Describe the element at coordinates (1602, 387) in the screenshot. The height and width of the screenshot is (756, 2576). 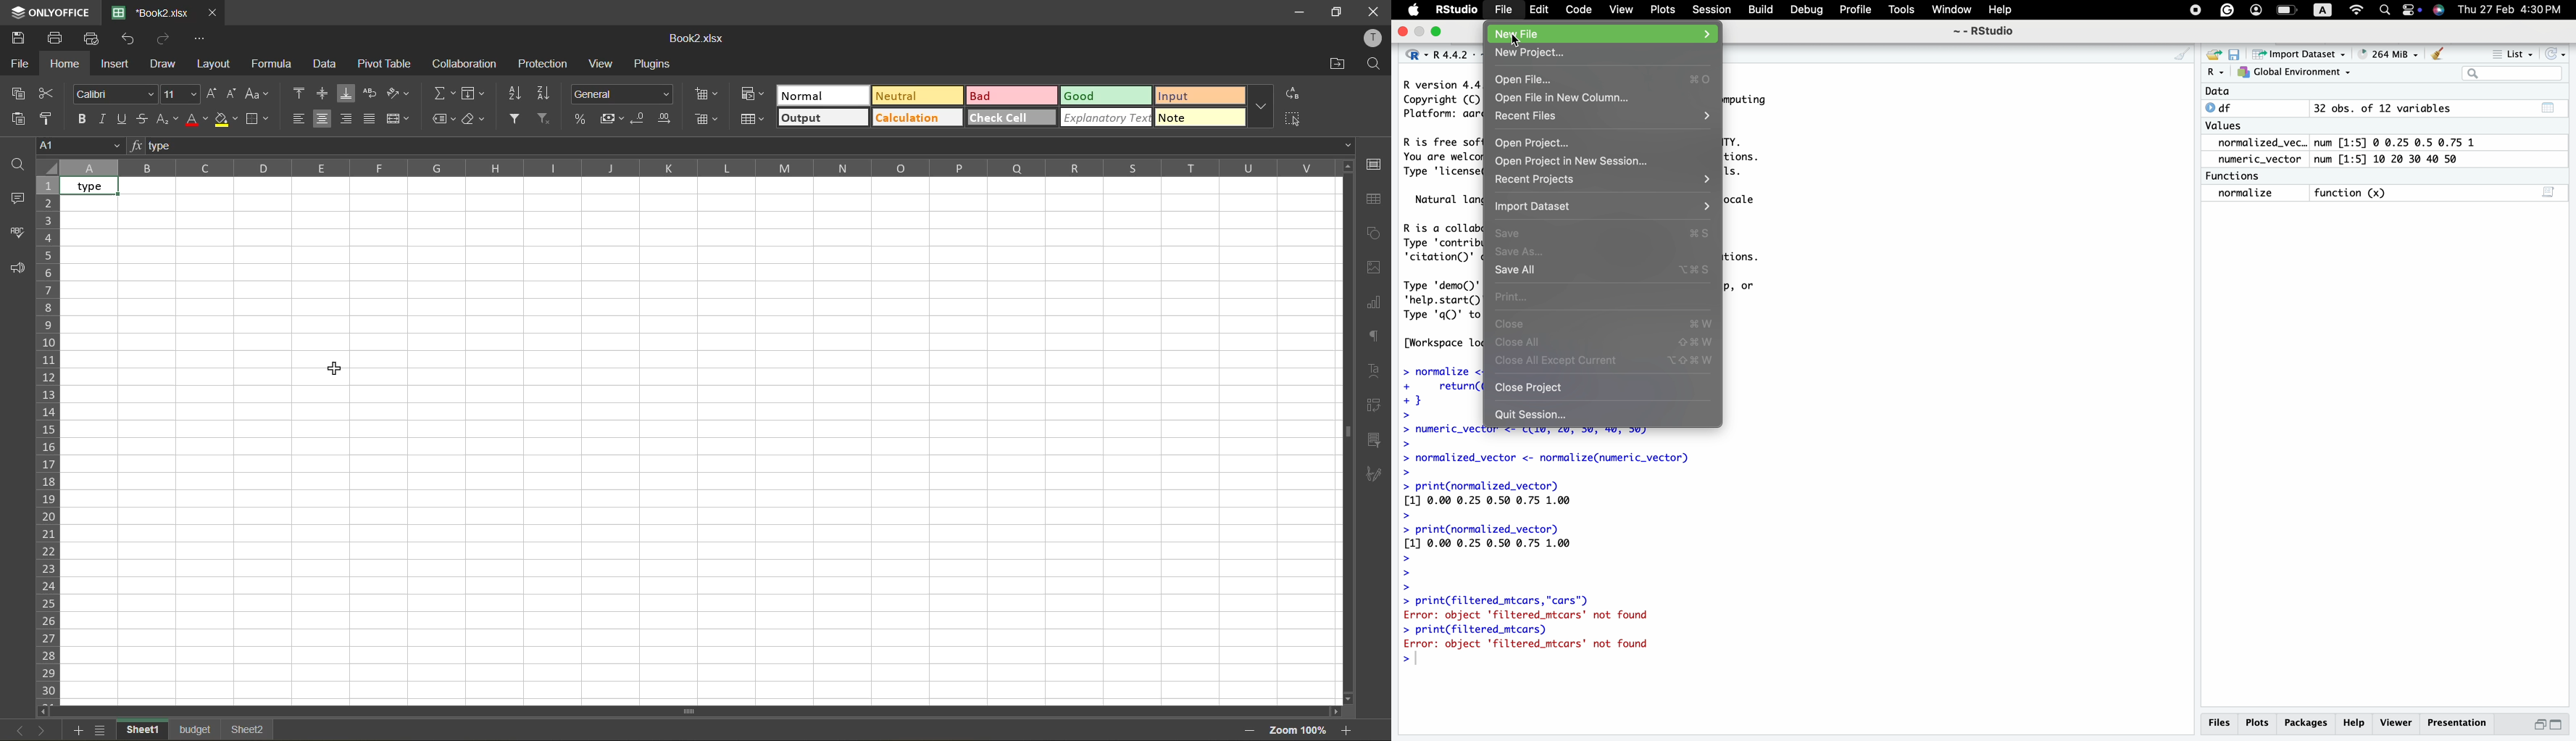
I see `close project` at that location.